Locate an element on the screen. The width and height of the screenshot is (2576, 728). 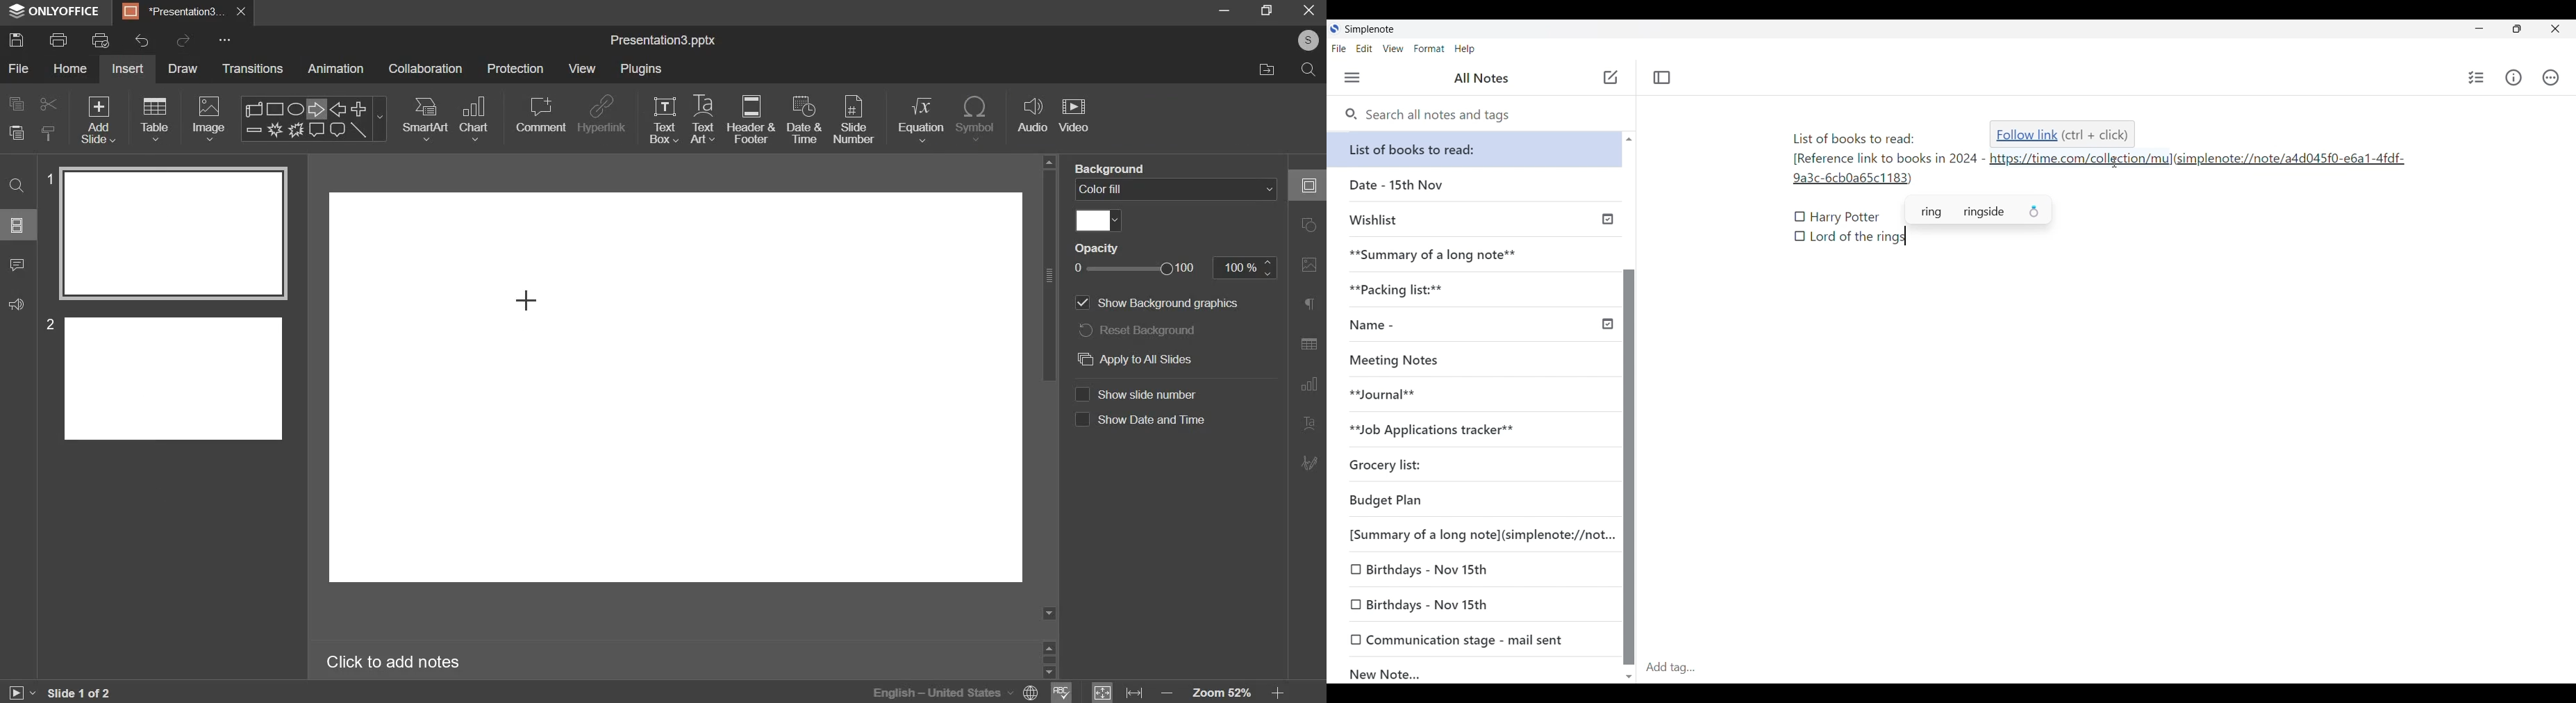
equation is located at coordinates (920, 119).